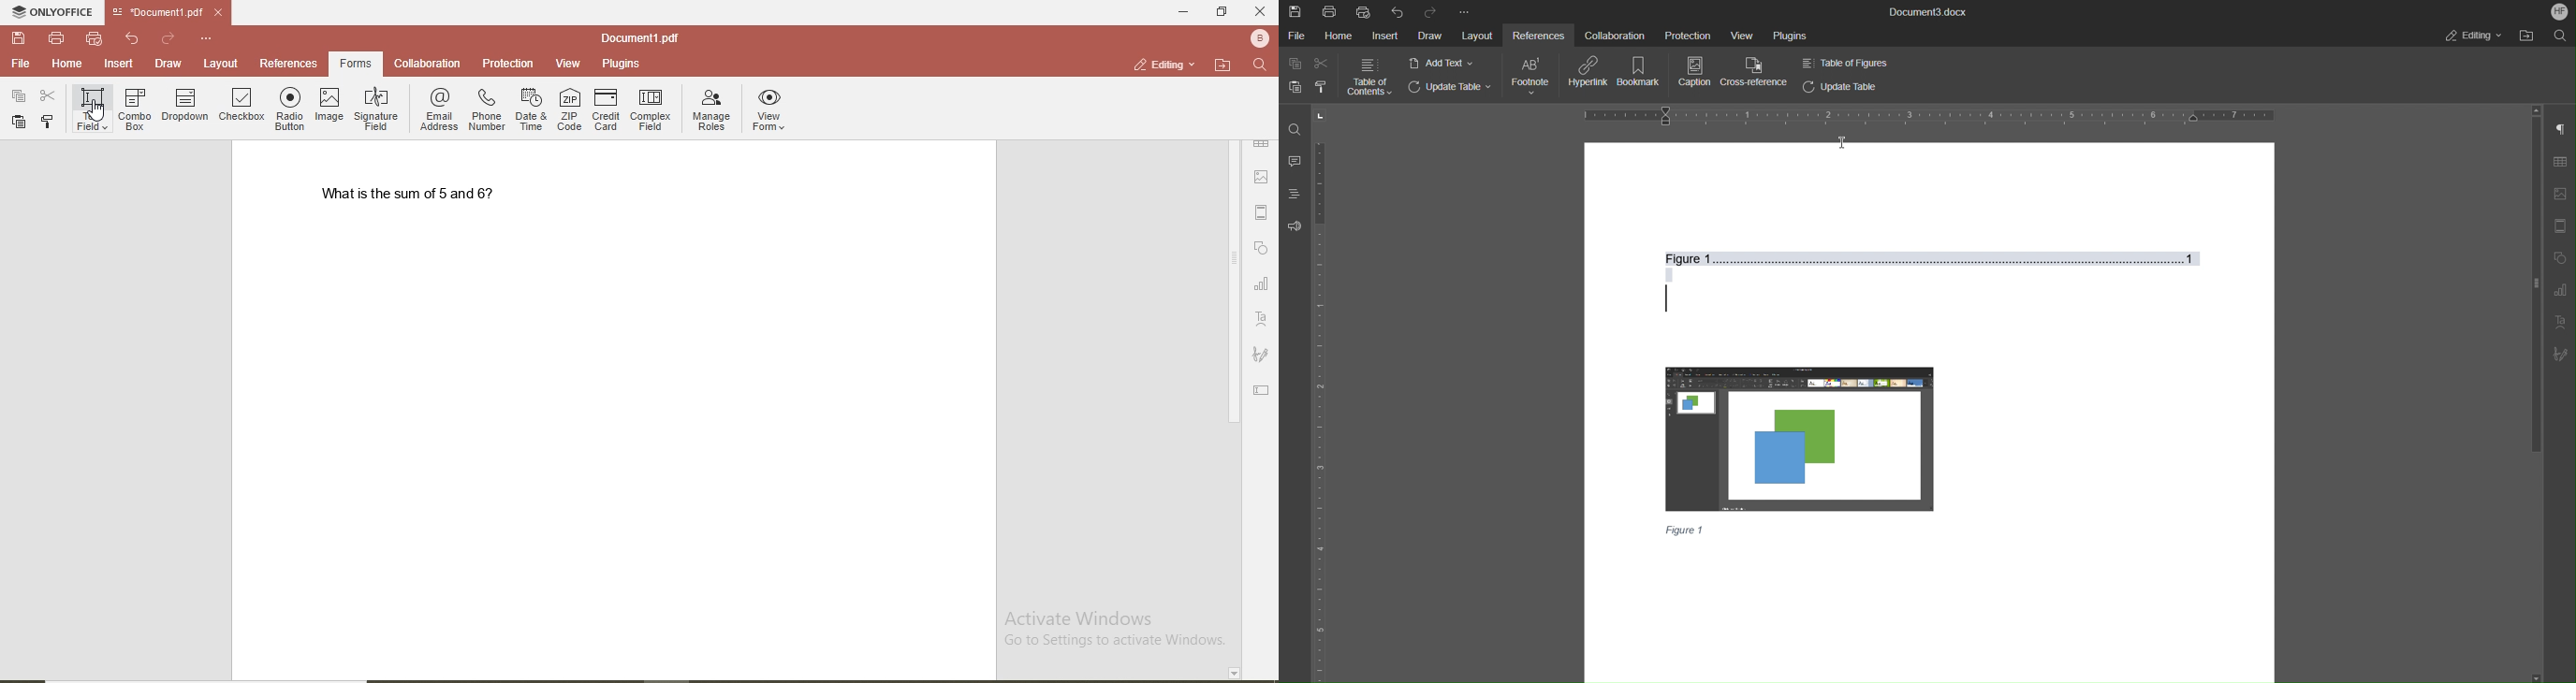 The height and width of the screenshot is (700, 2576). What do you see at coordinates (167, 65) in the screenshot?
I see `draw` at bounding box center [167, 65].